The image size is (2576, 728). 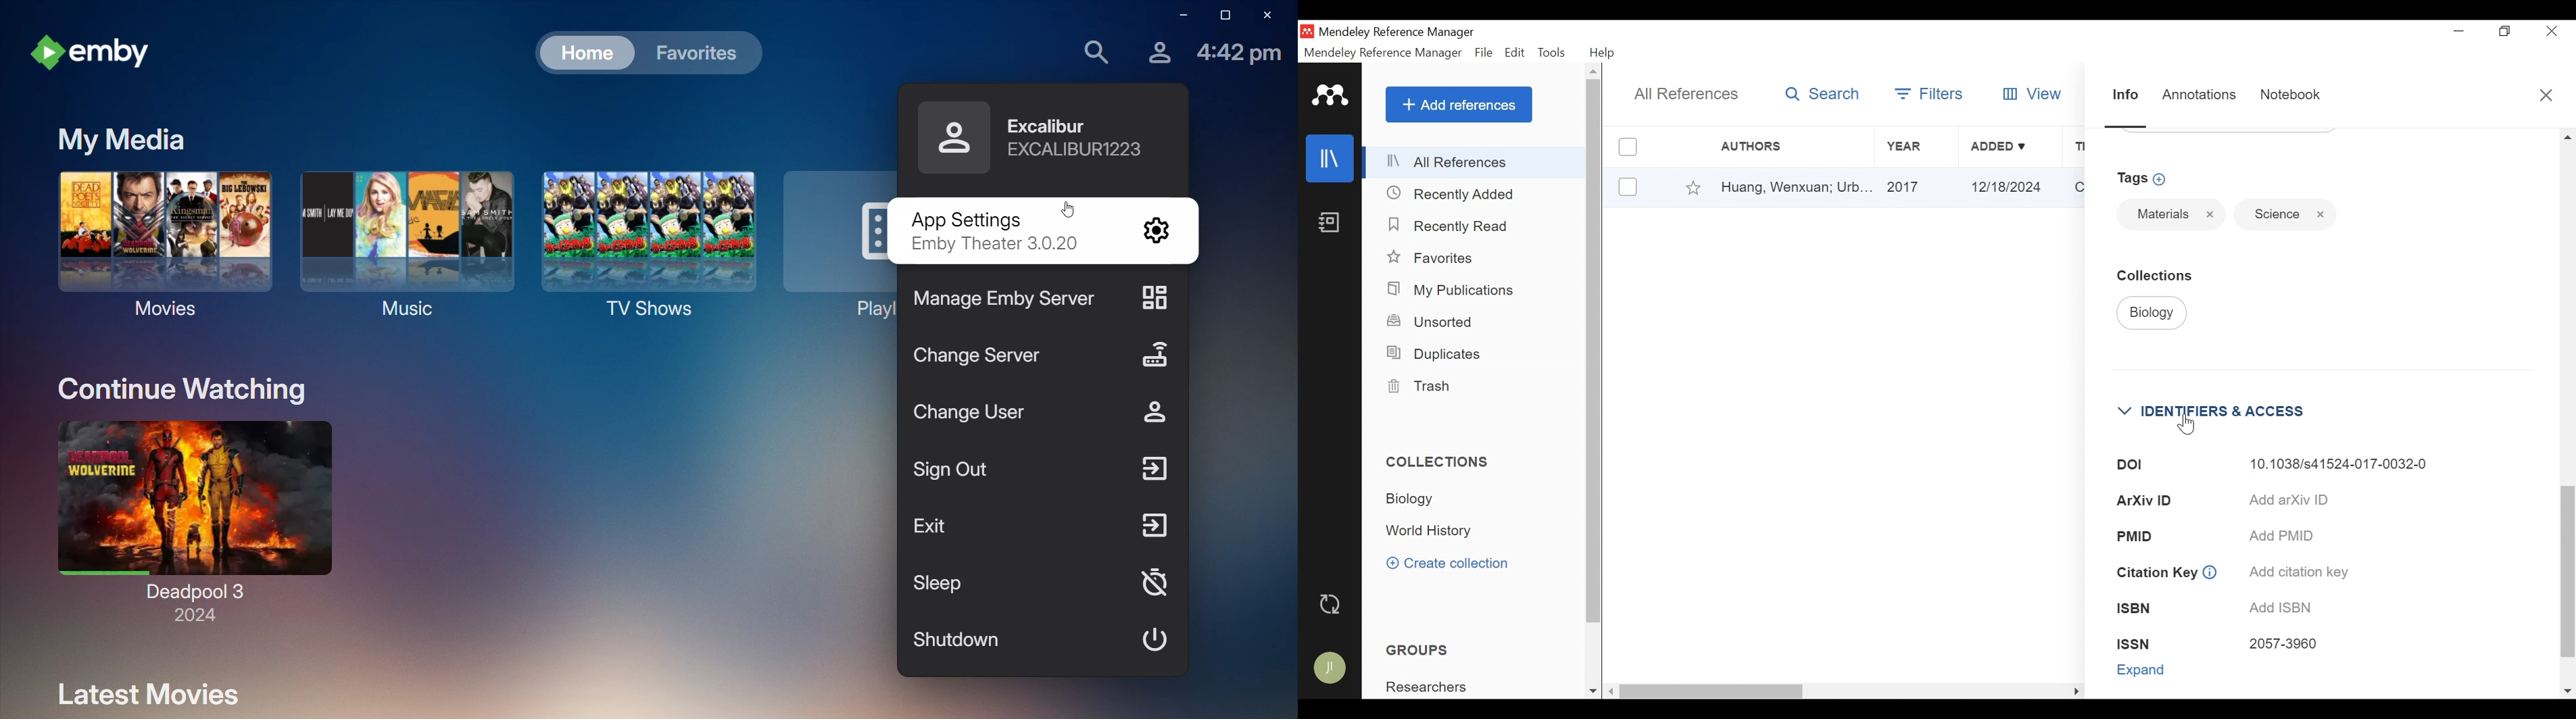 I want to click on Excalibur EXCALIBUR1223, so click(x=1082, y=139).